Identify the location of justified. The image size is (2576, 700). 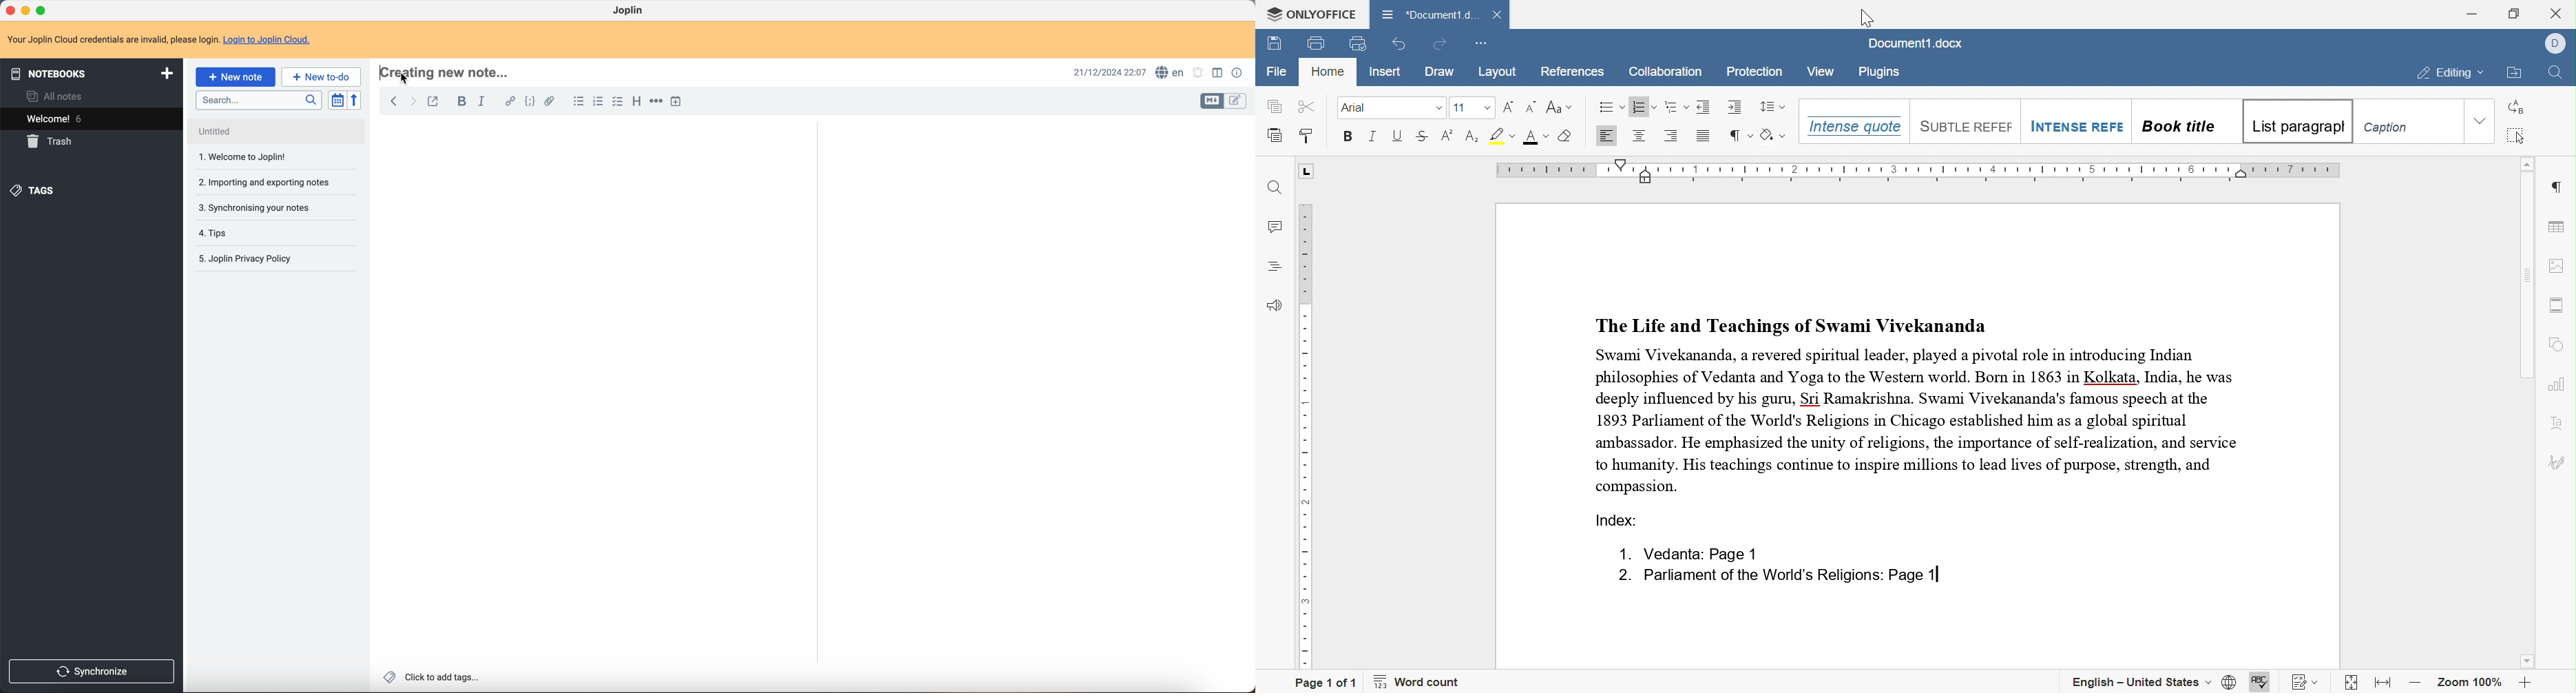
(1704, 138).